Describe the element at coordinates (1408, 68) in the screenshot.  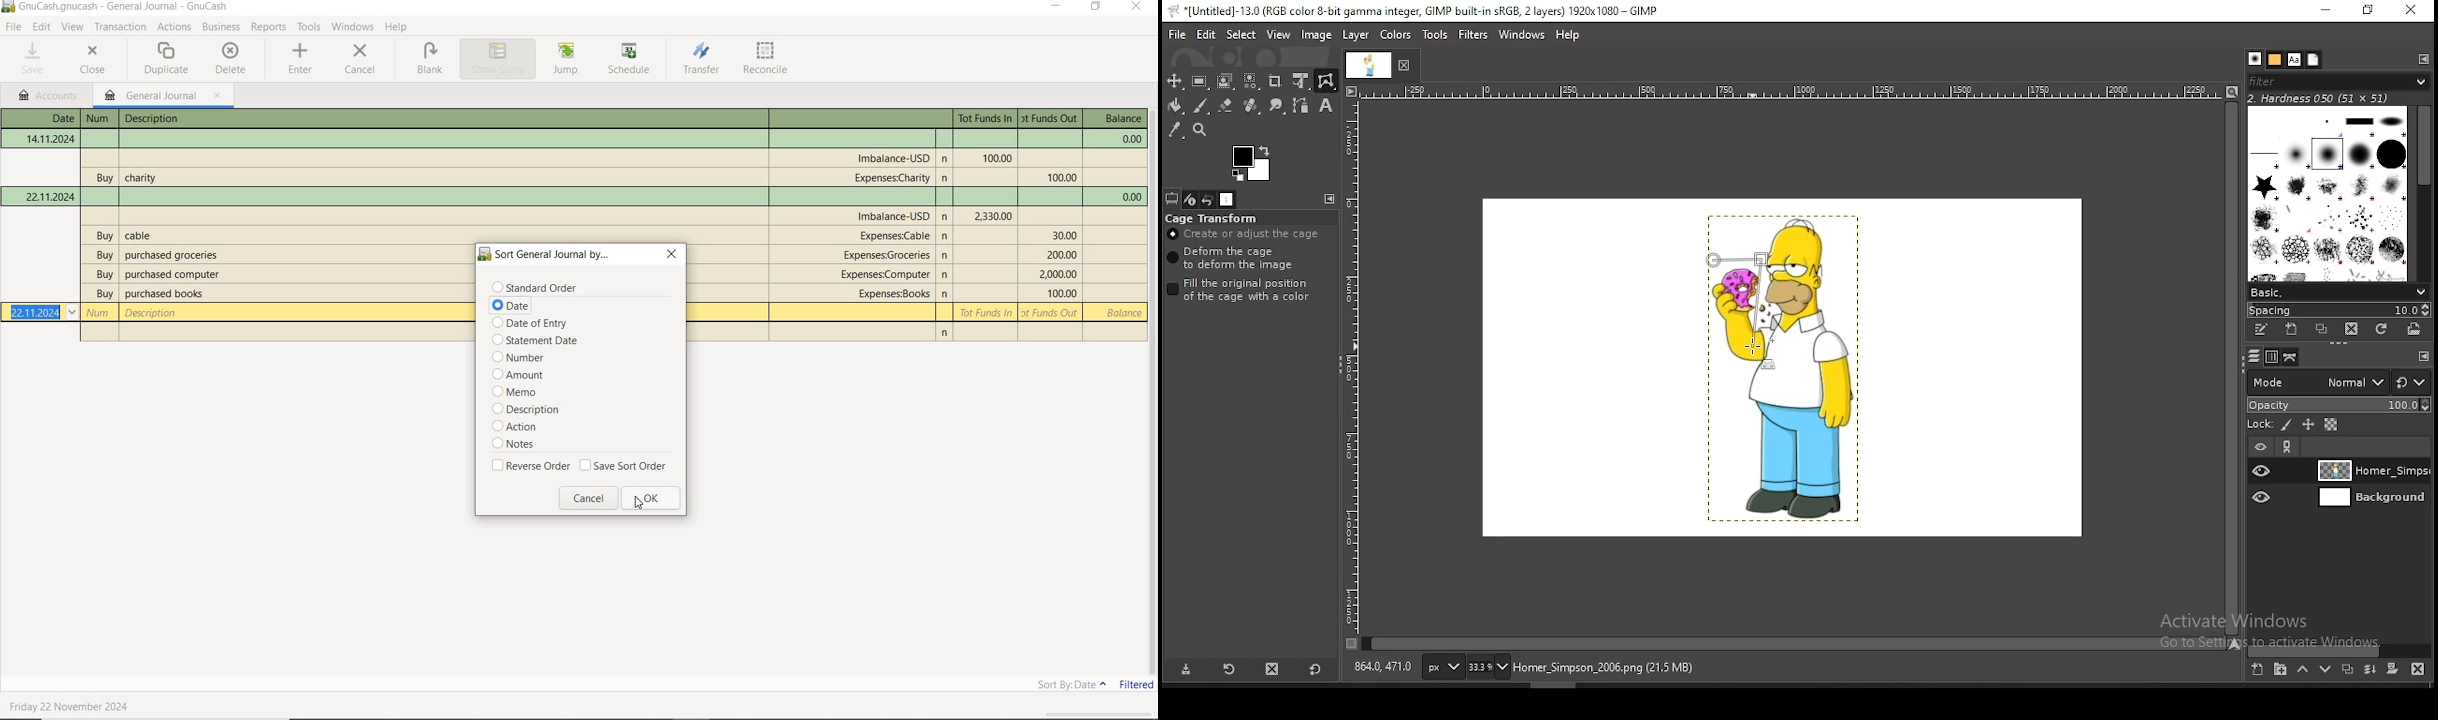
I see `close` at that location.